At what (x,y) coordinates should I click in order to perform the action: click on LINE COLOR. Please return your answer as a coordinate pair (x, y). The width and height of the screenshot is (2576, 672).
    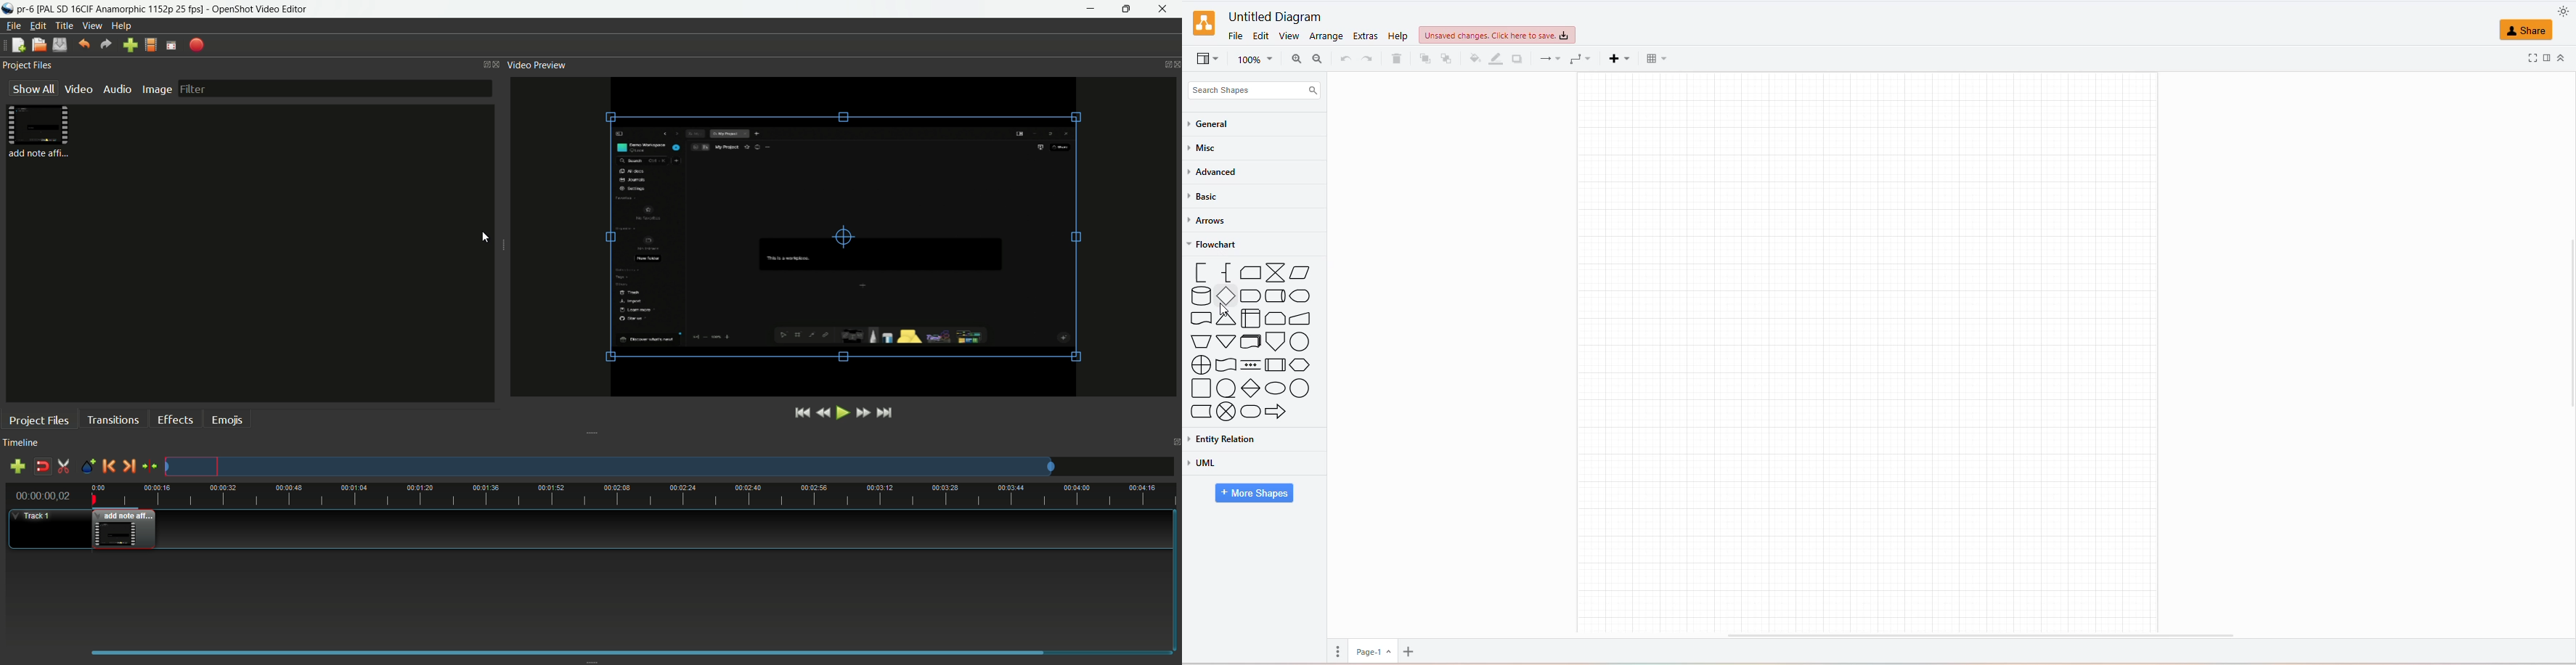
    Looking at the image, I should click on (1496, 58).